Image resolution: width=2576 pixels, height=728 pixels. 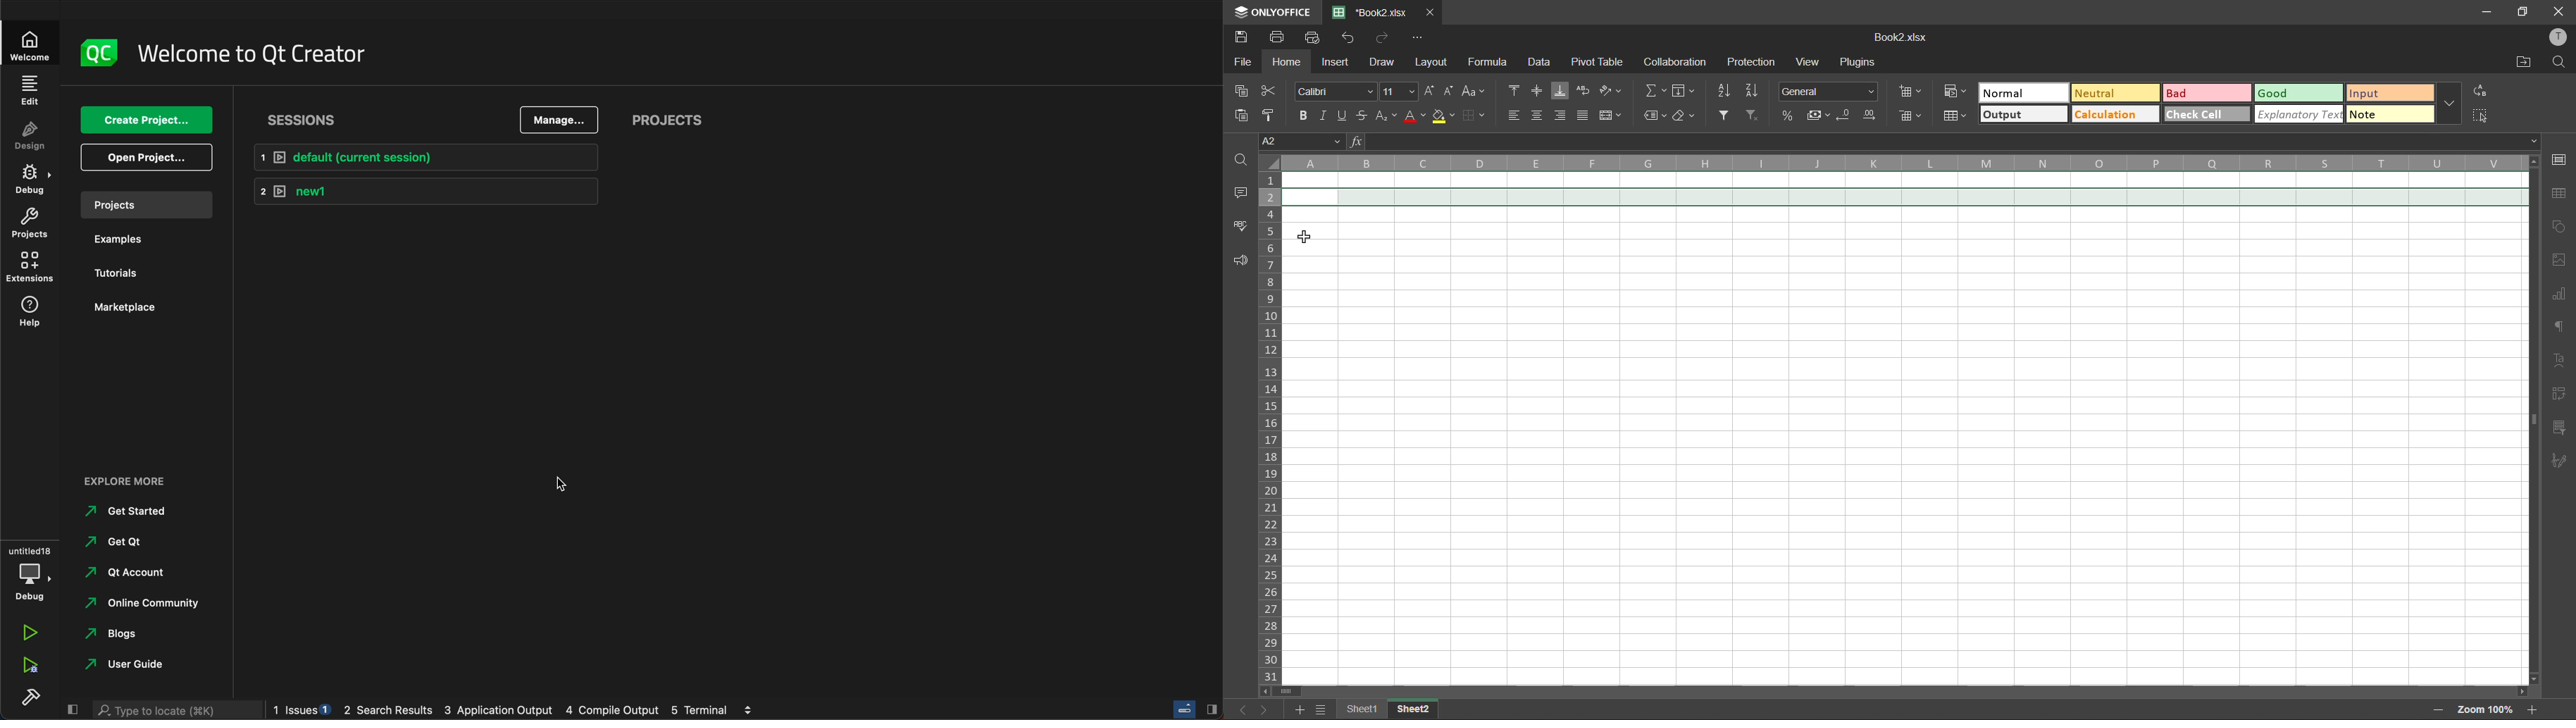 What do you see at coordinates (2531, 709) in the screenshot?
I see `zoom in` at bounding box center [2531, 709].